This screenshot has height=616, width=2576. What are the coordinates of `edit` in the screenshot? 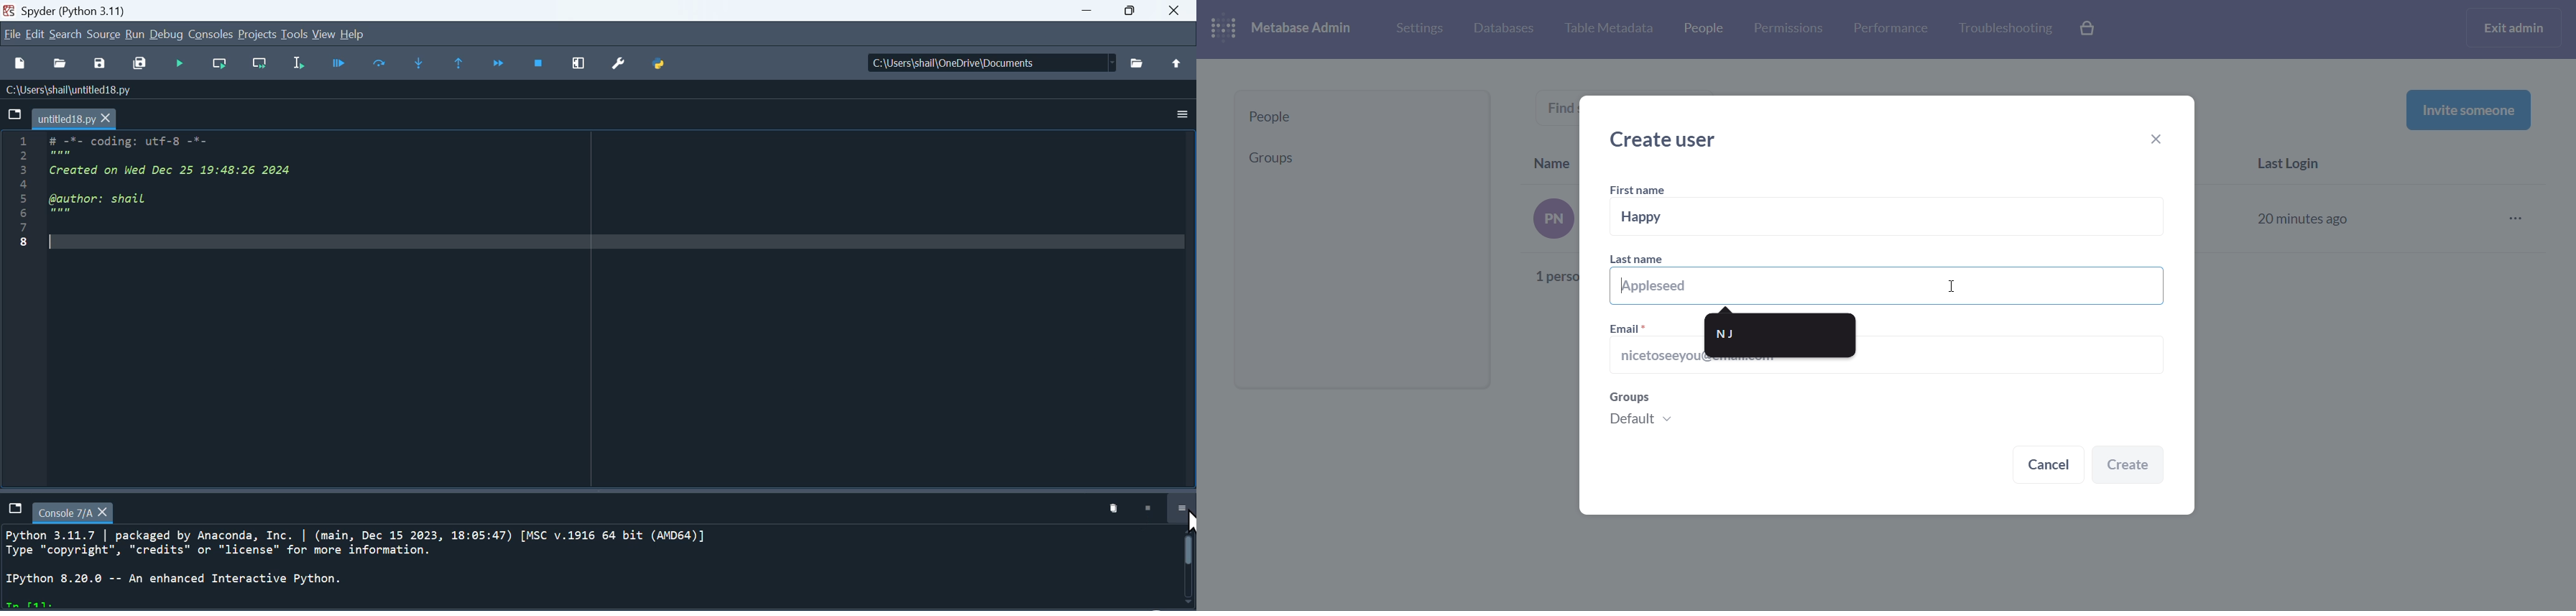 It's located at (34, 36).